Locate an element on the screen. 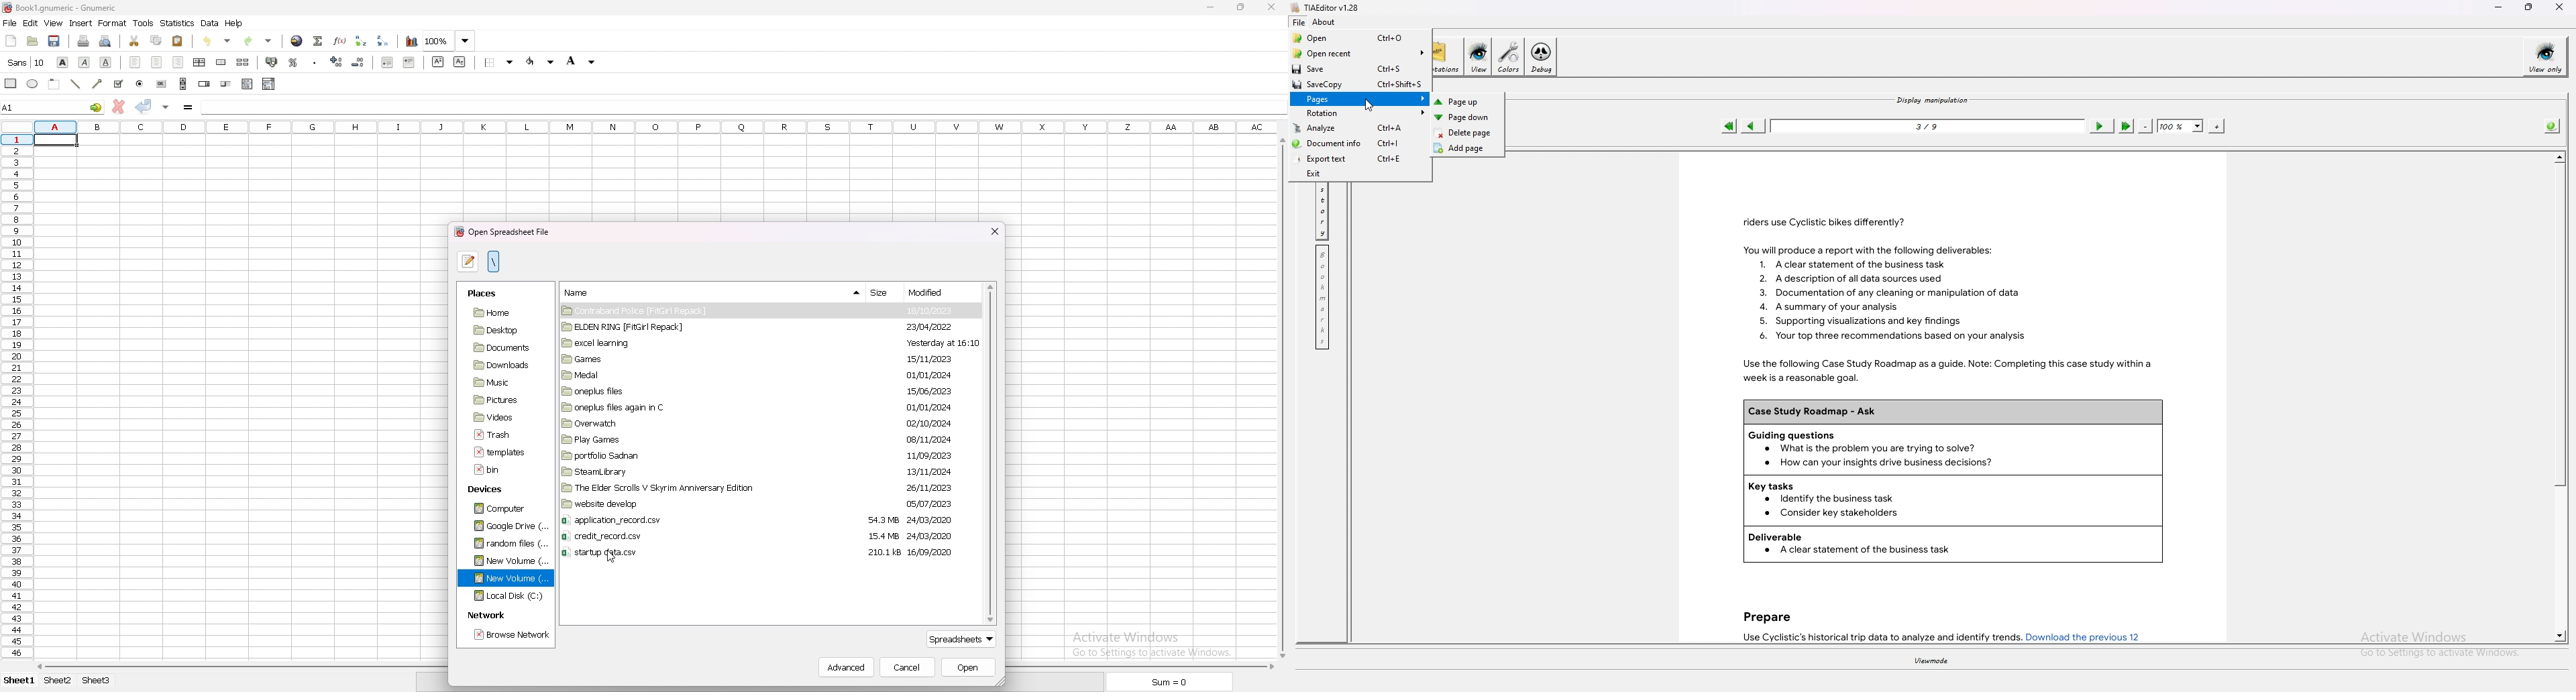 Image resolution: width=2576 pixels, height=700 pixels. type file name is located at coordinates (469, 262).